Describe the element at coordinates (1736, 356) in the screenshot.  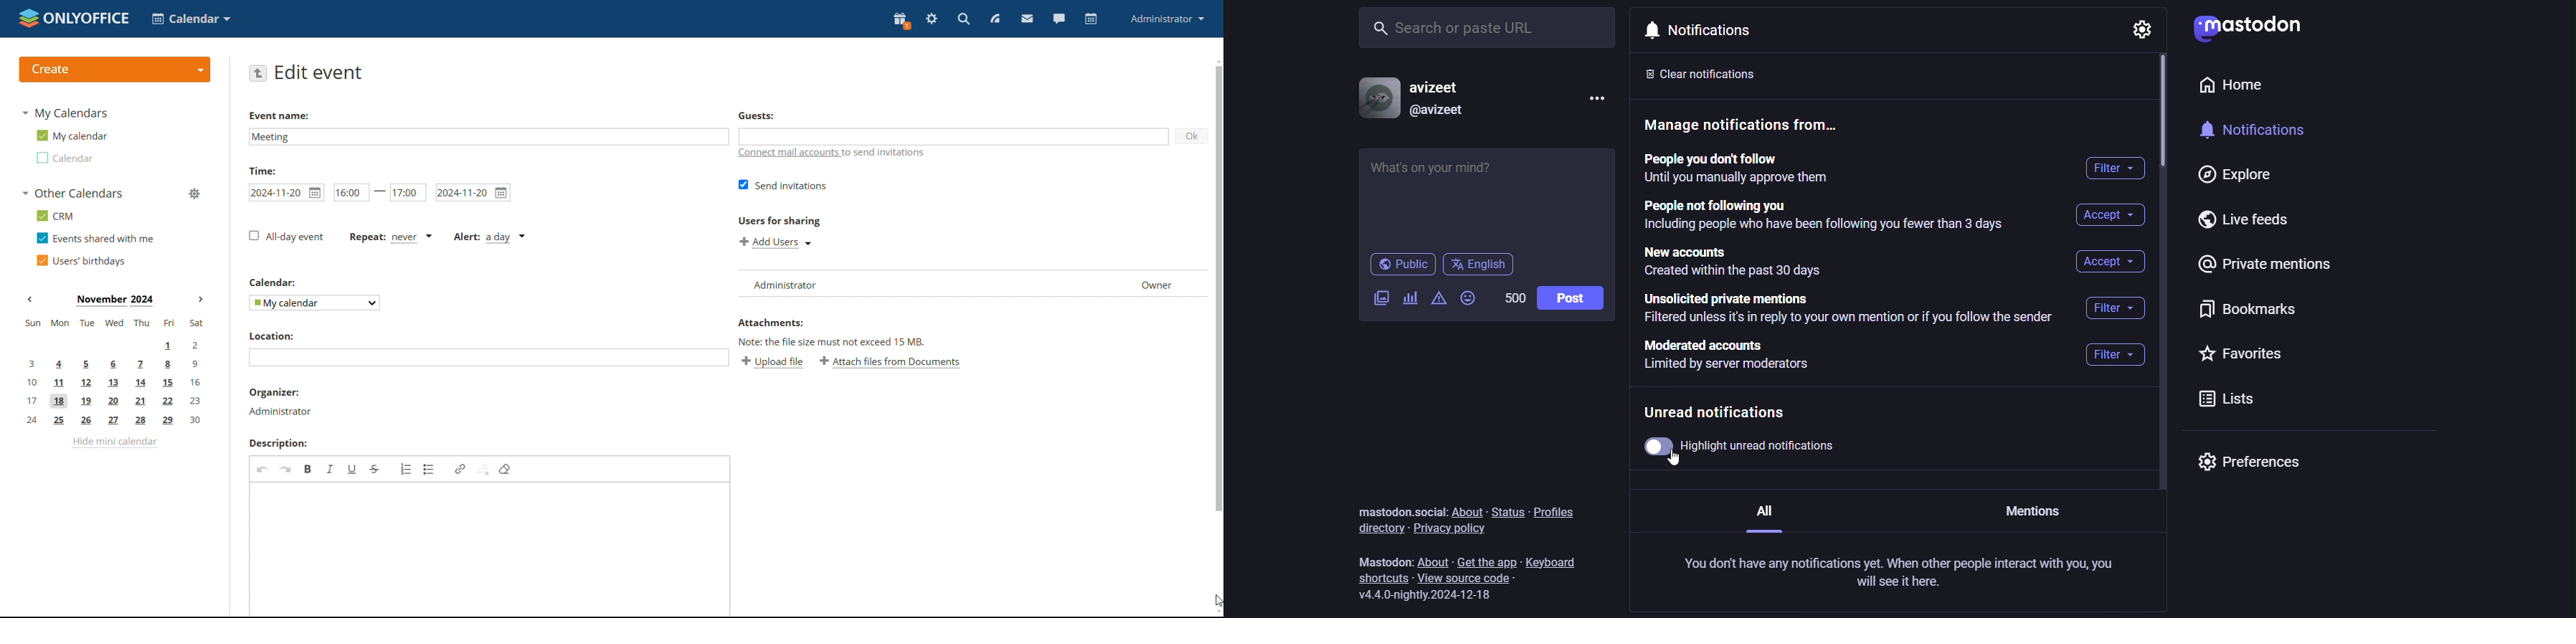
I see `moderated accounts limited by server moderators` at that location.